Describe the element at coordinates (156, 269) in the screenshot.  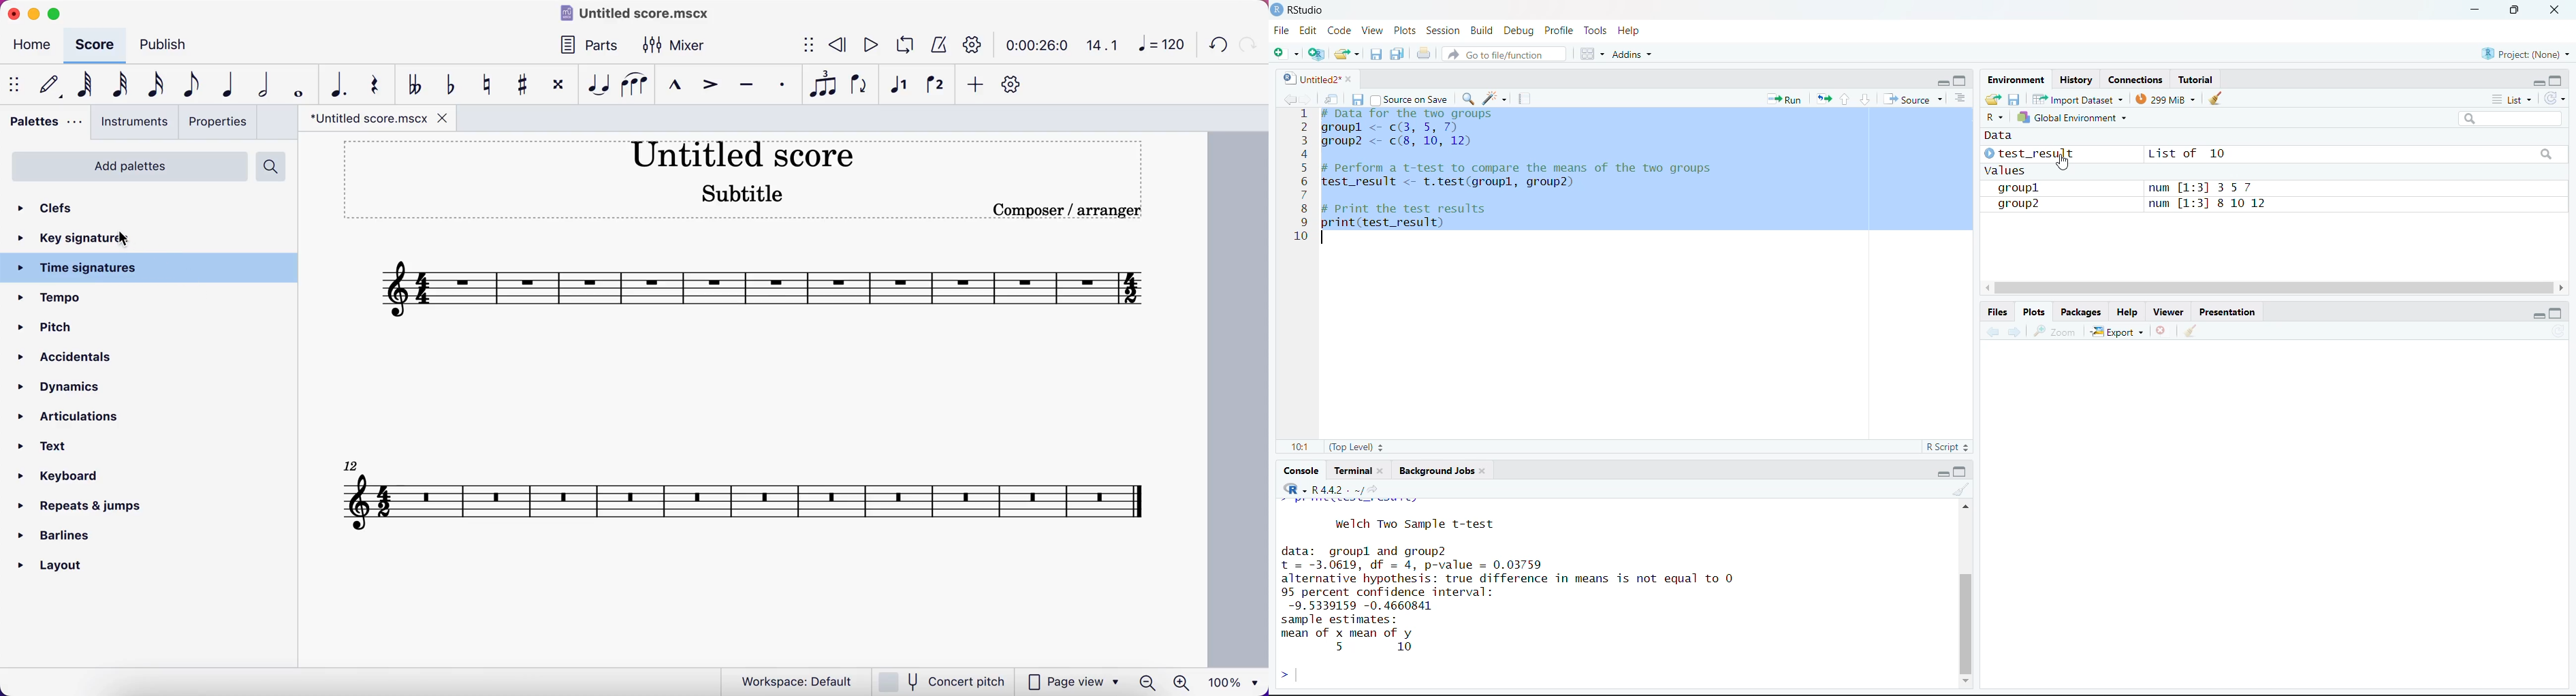
I see `time signatures` at that location.